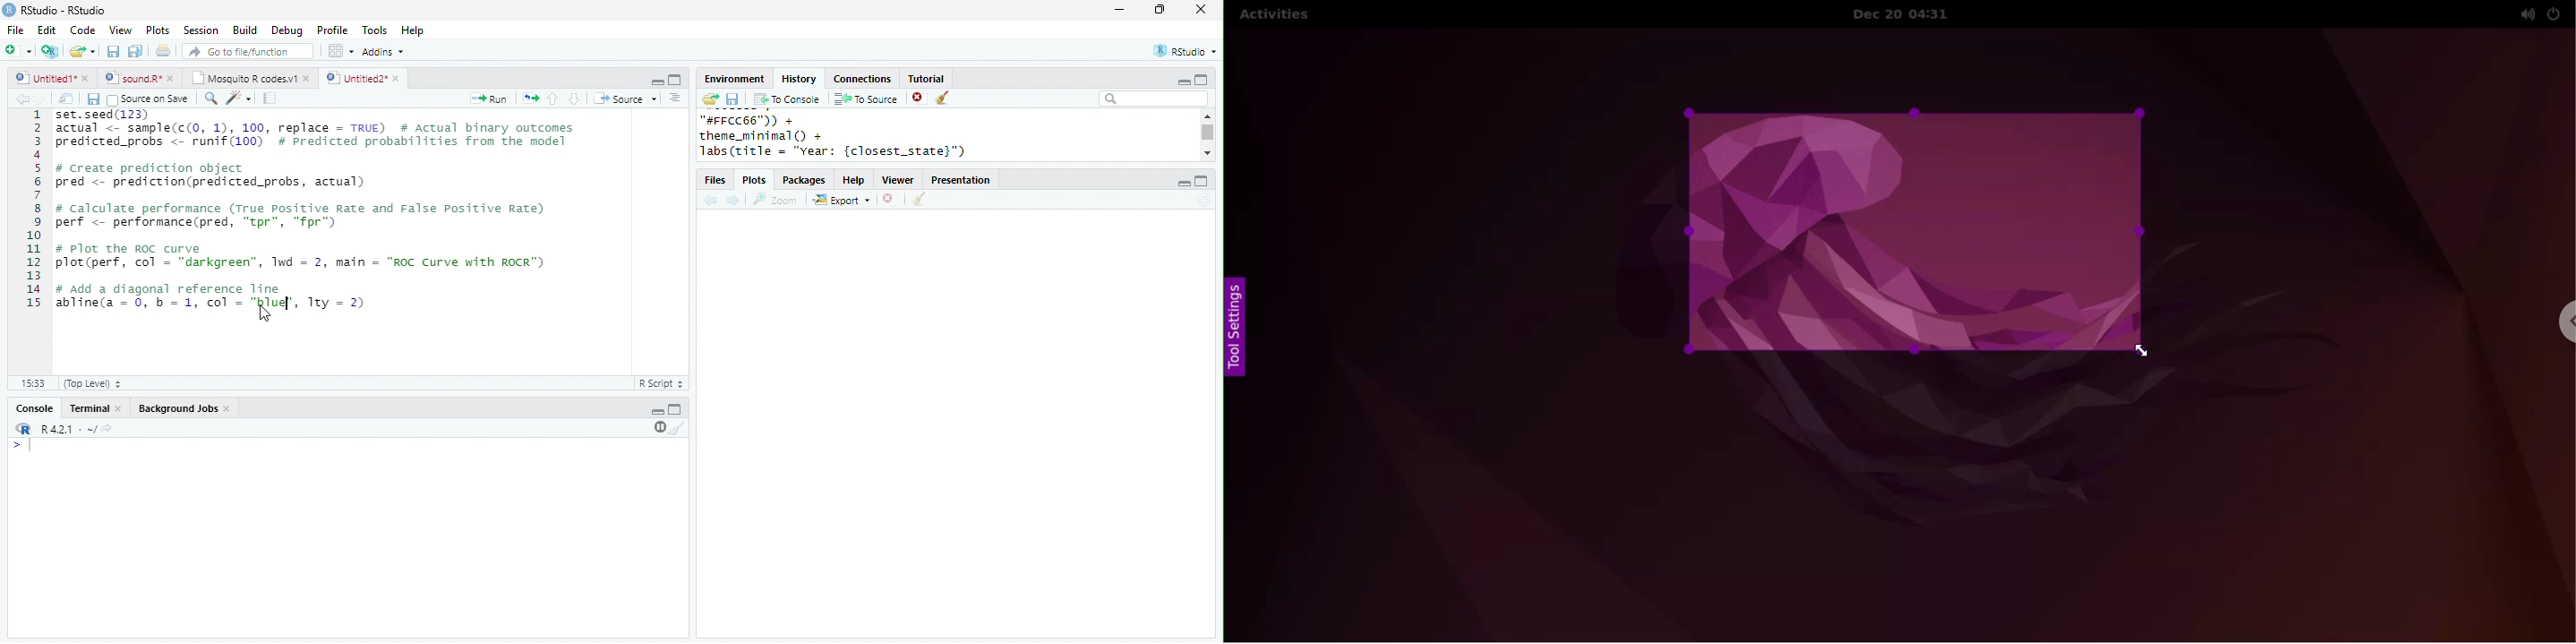 This screenshot has height=644, width=2576. What do you see at coordinates (675, 98) in the screenshot?
I see `options` at bounding box center [675, 98].